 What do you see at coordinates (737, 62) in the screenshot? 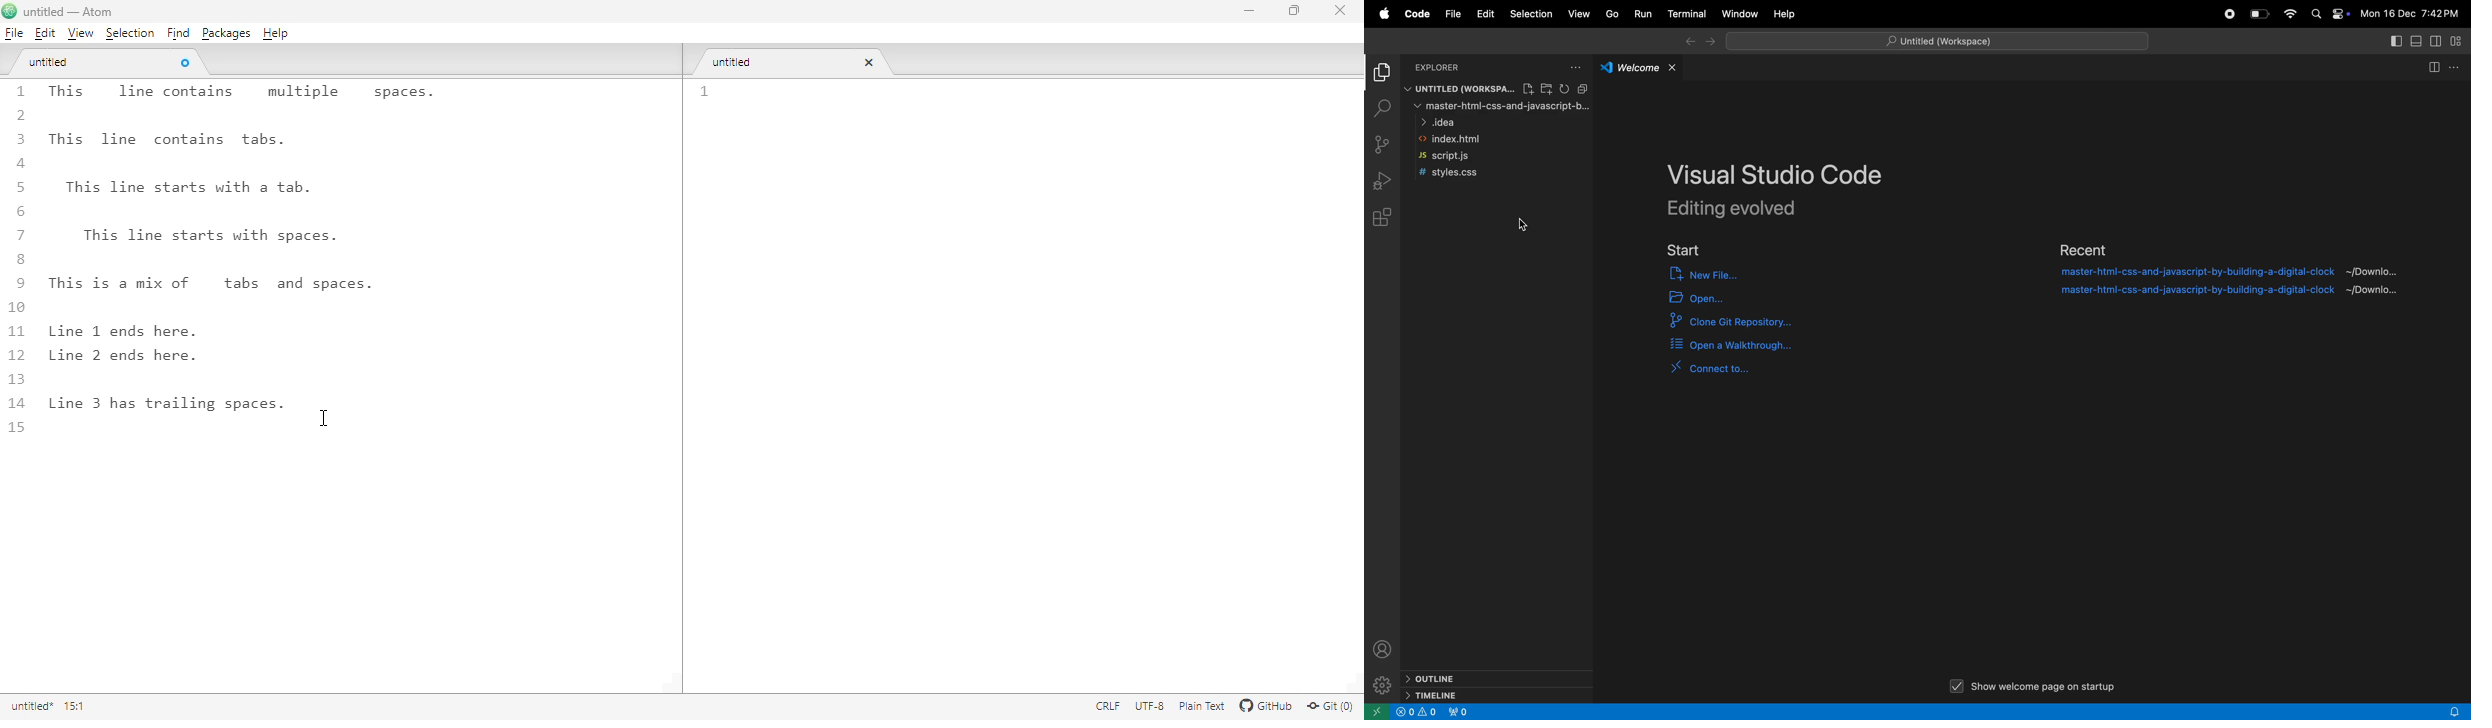
I see `untitled` at bounding box center [737, 62].